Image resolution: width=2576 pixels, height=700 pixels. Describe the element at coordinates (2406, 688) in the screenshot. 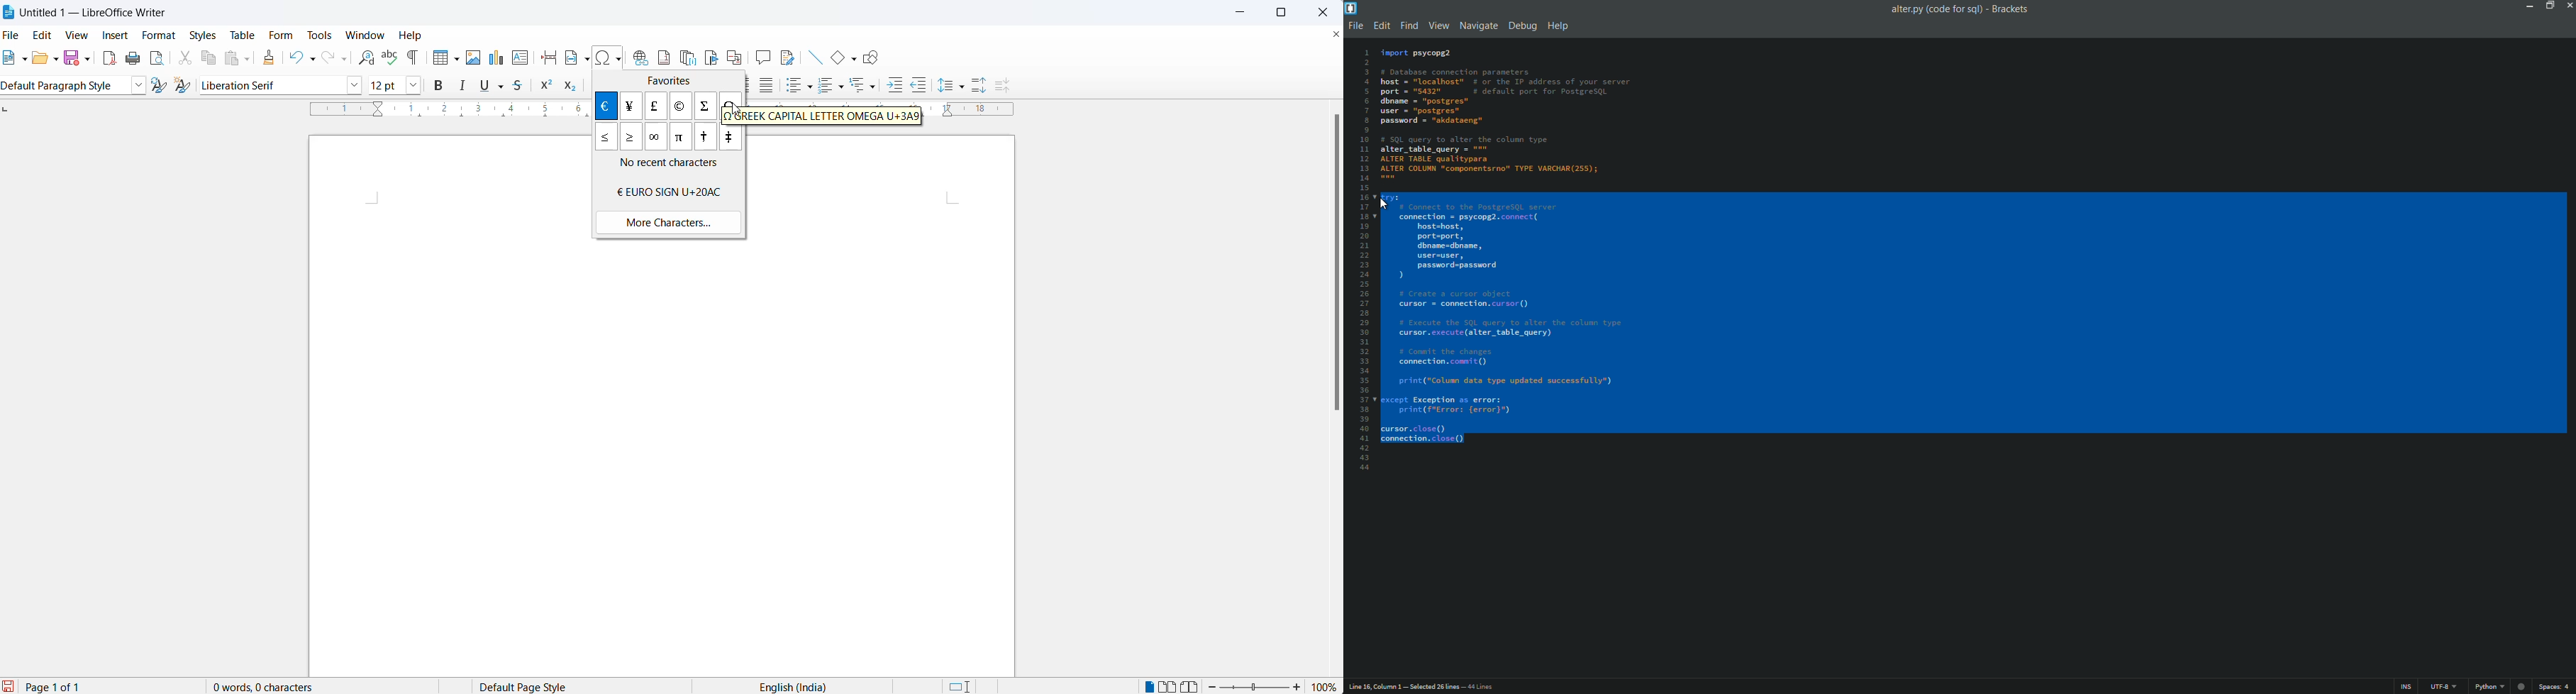

I see `ins` at that location.